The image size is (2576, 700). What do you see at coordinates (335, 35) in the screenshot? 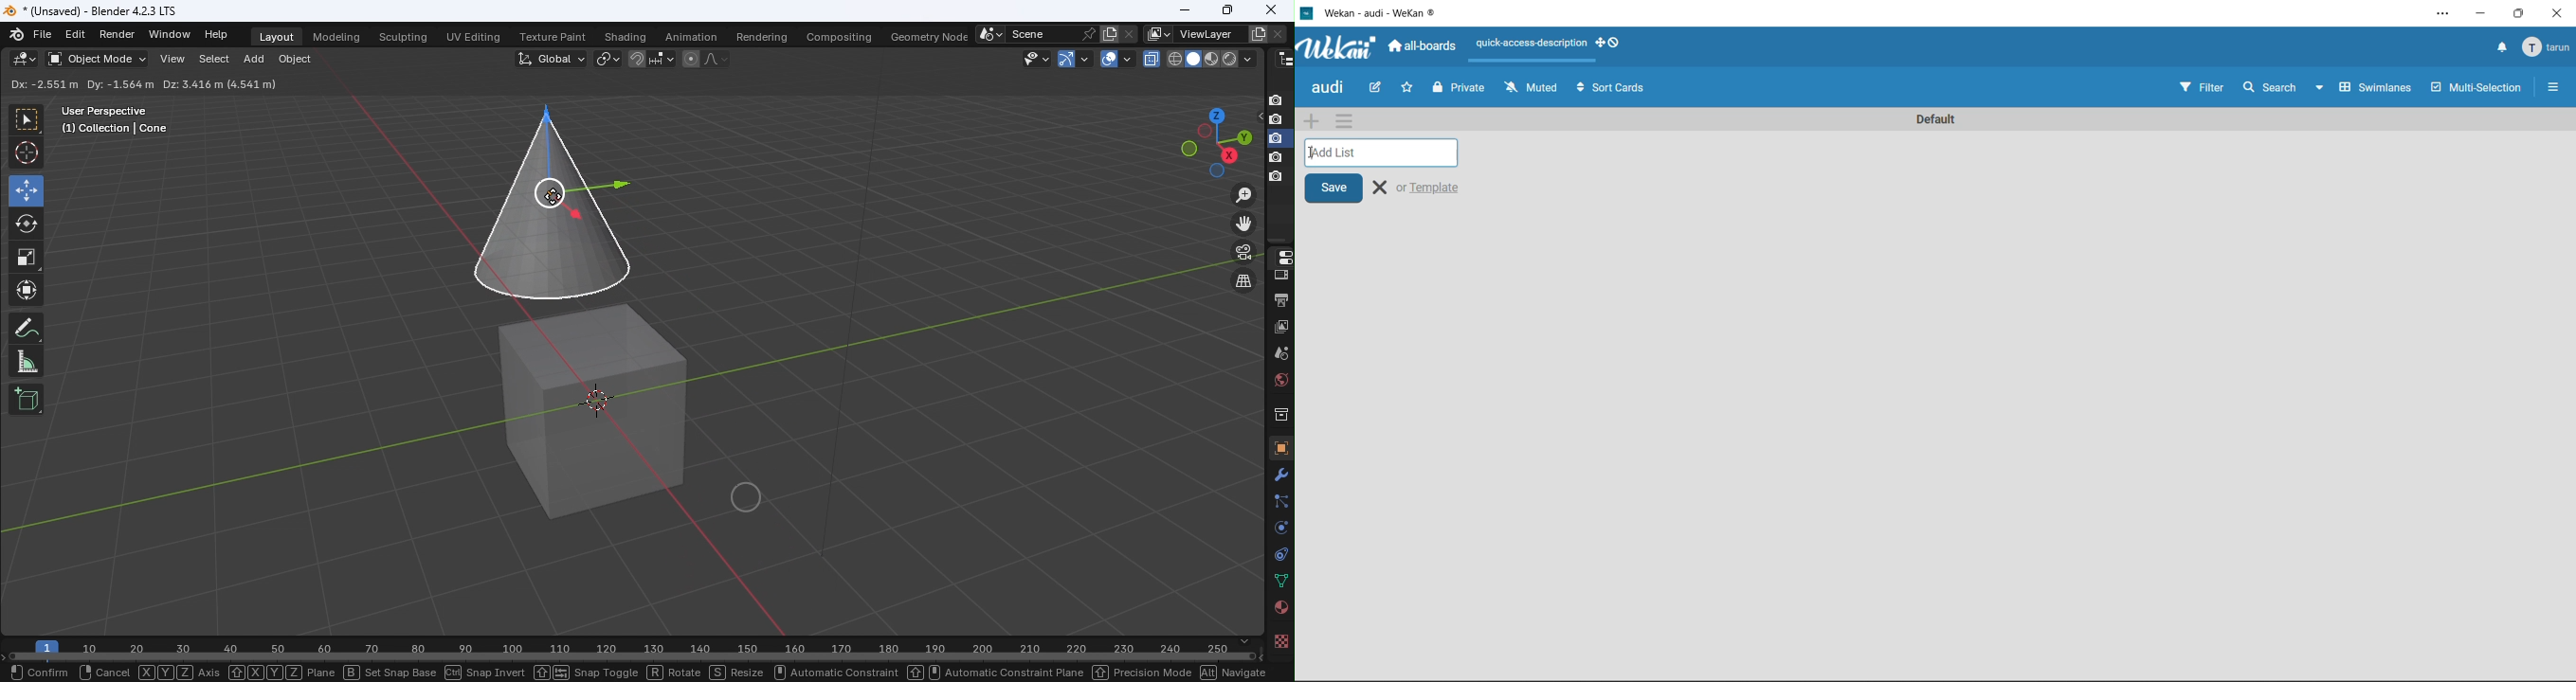
I see `Modeling` at bounding box center [335, 35].